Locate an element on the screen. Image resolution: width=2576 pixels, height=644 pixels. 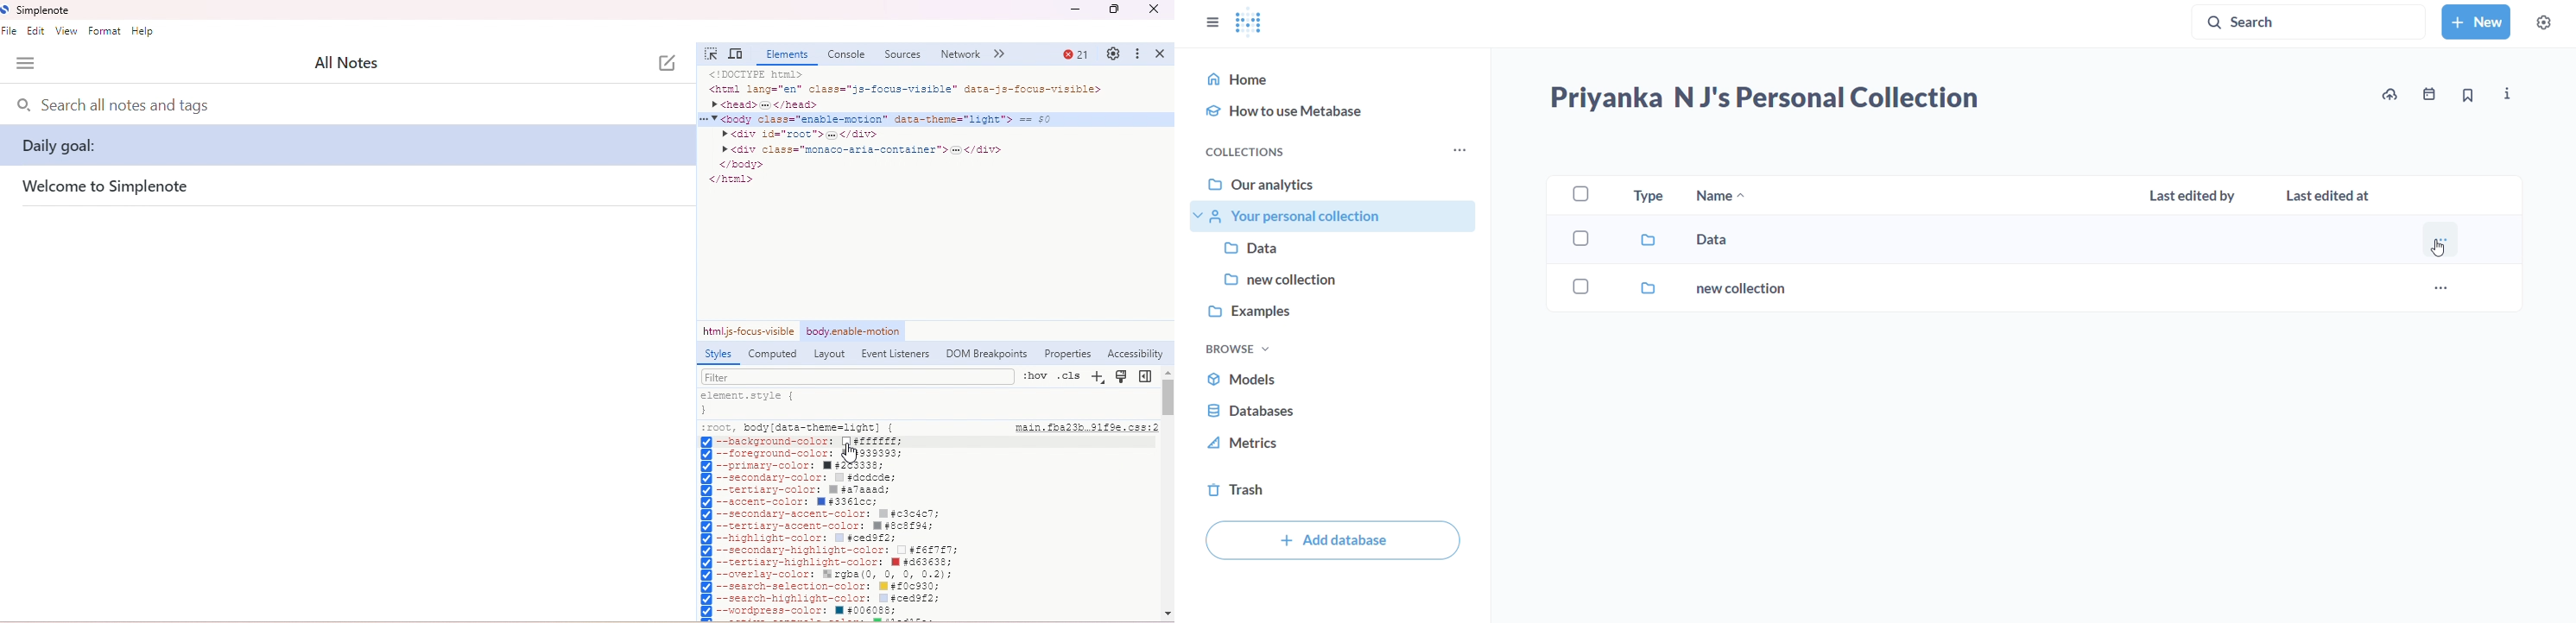
upload data to priyanka N J's personal collection is located at coordinates (2389, 94).